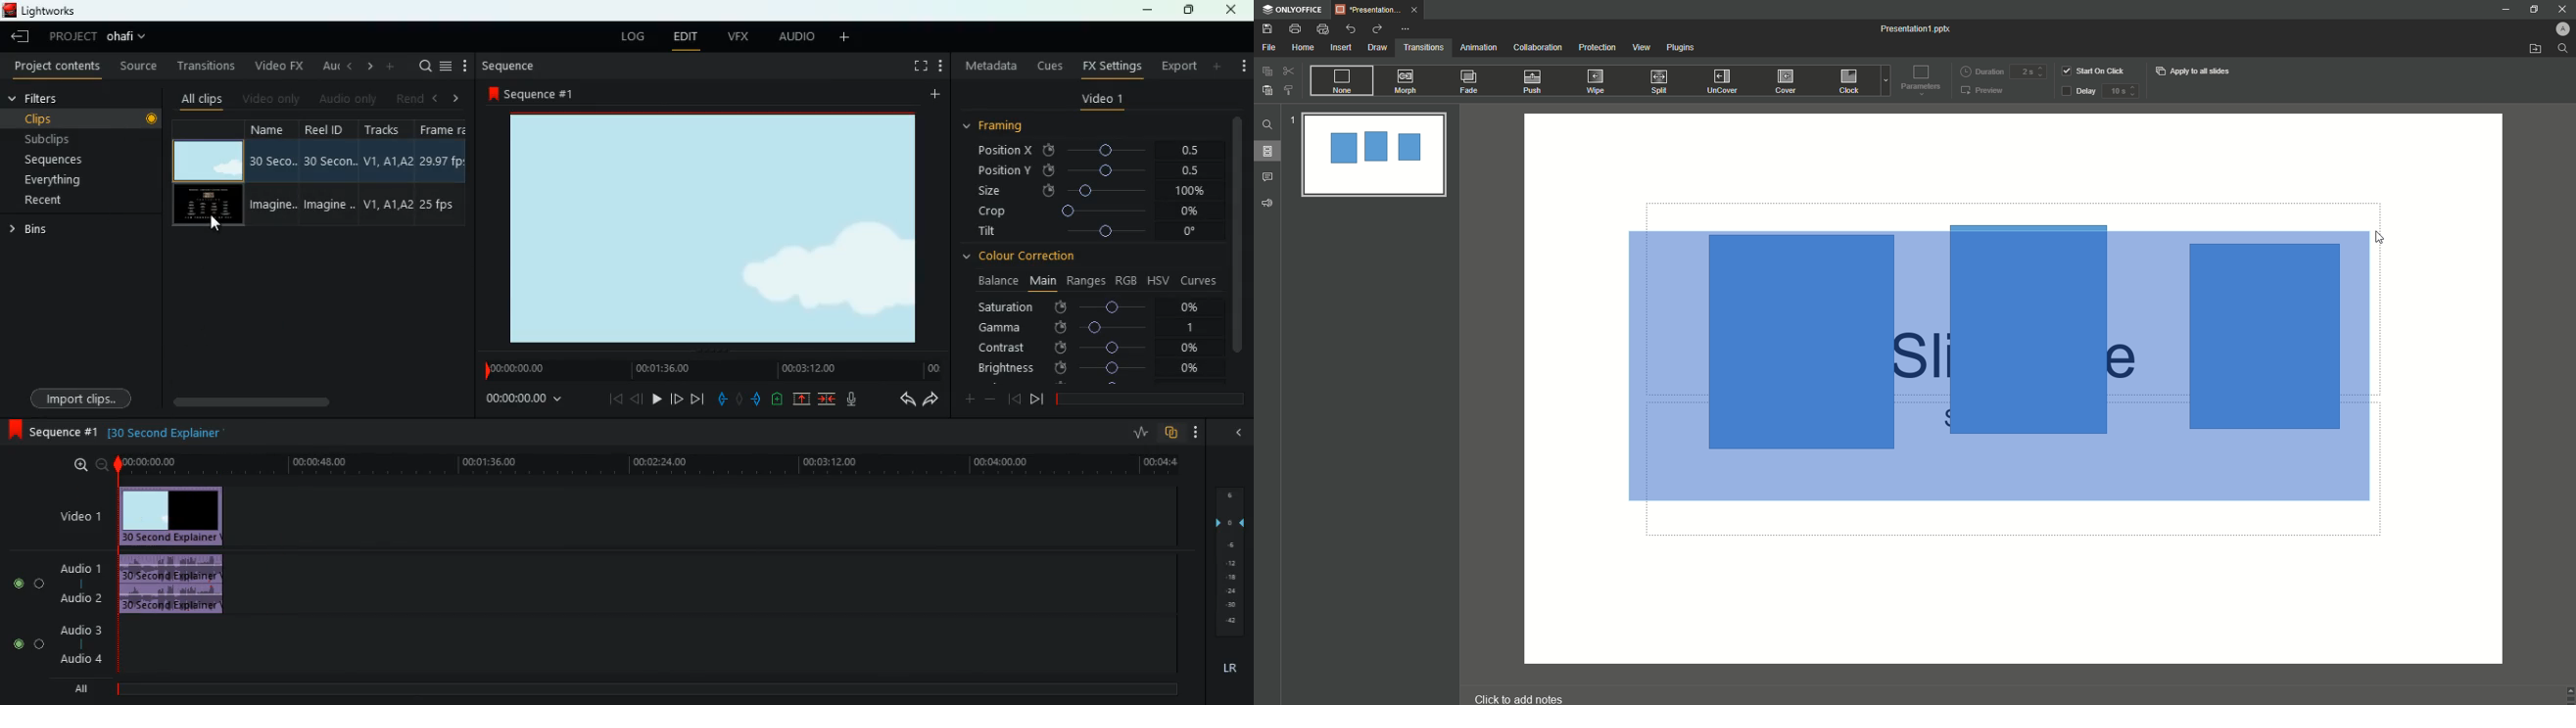 The height and width of the screenshot is (728, 2576). What do you see at coordinates (1289, 70) in the screenshot?
I see `Cut` at bounding box center [1289, 70].